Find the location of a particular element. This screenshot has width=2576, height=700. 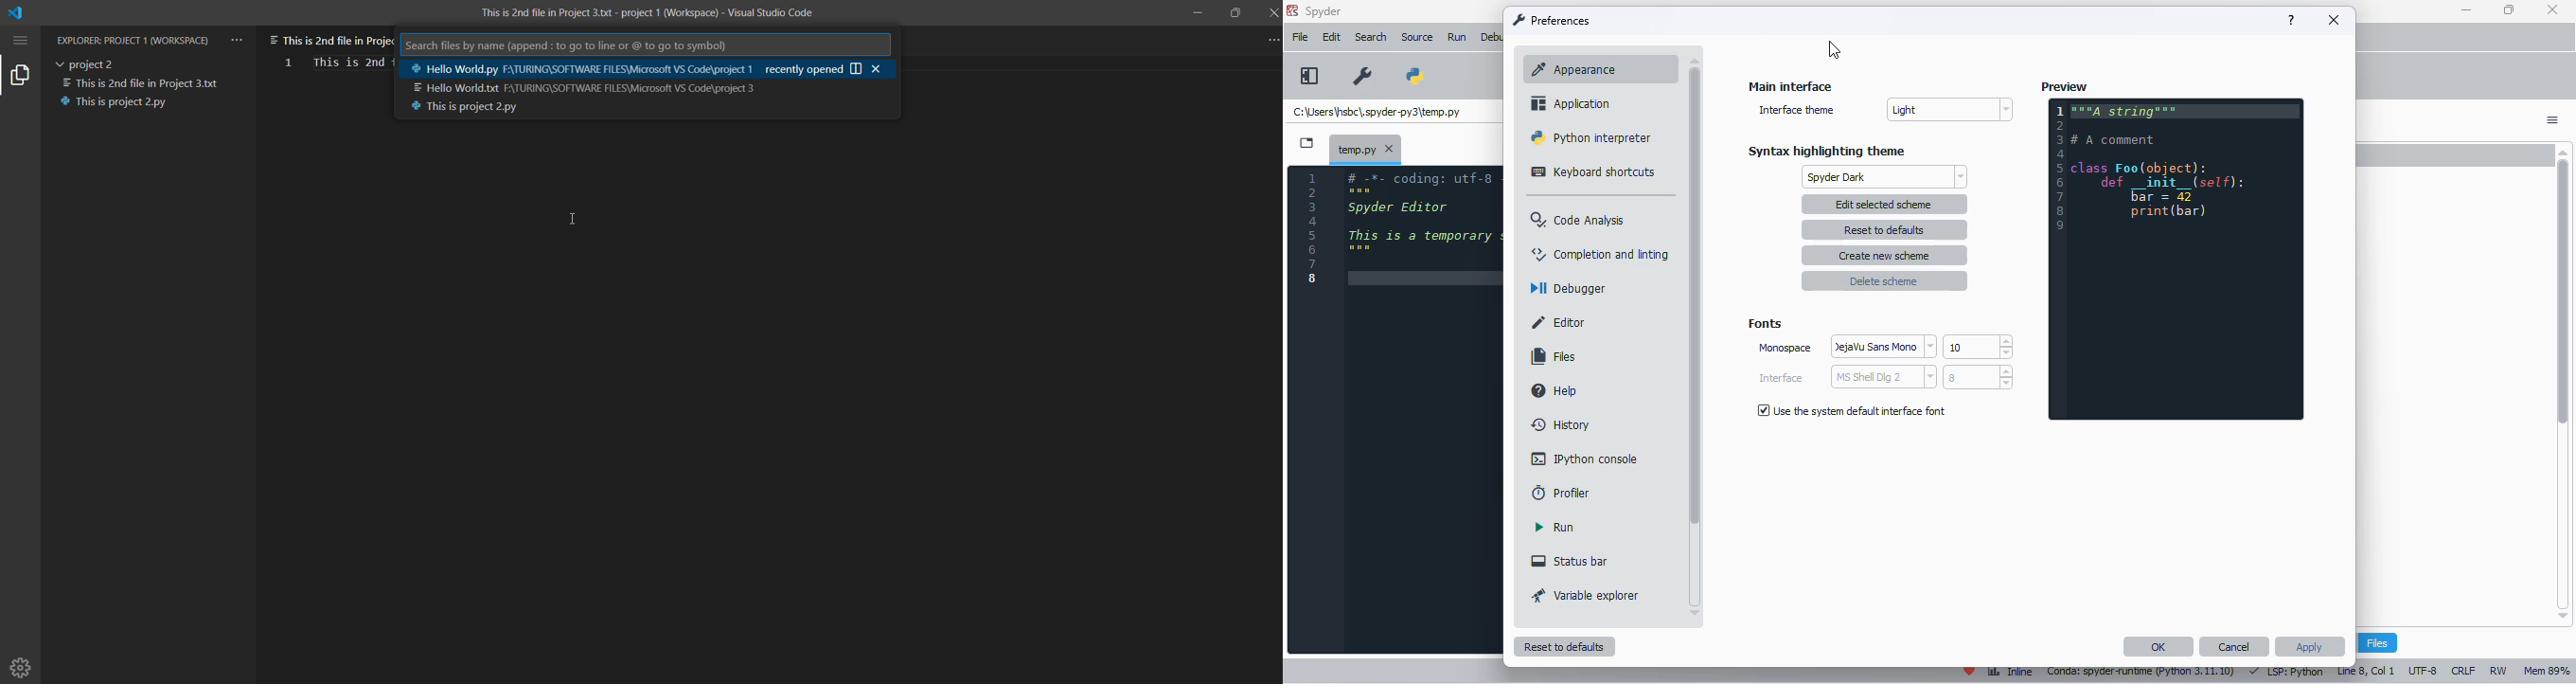

reset to defaults is located at coordinates (1566, 647).